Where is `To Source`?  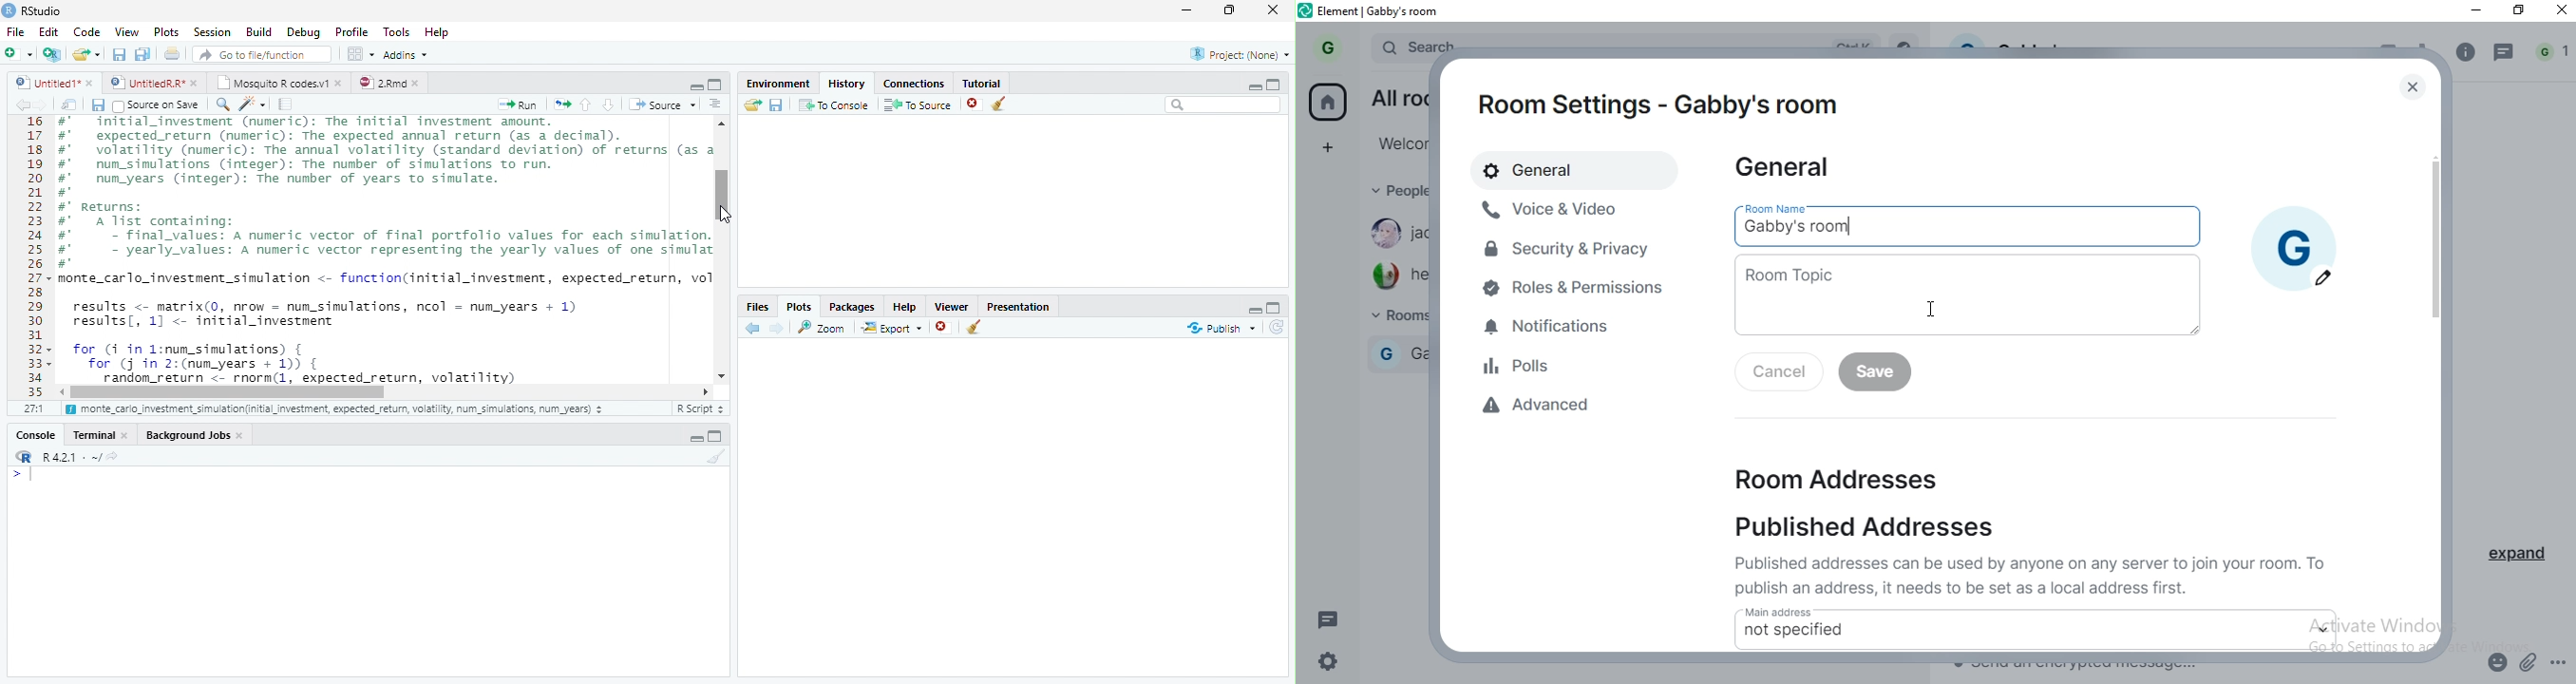
To Source is located at coordinates (918, 104).